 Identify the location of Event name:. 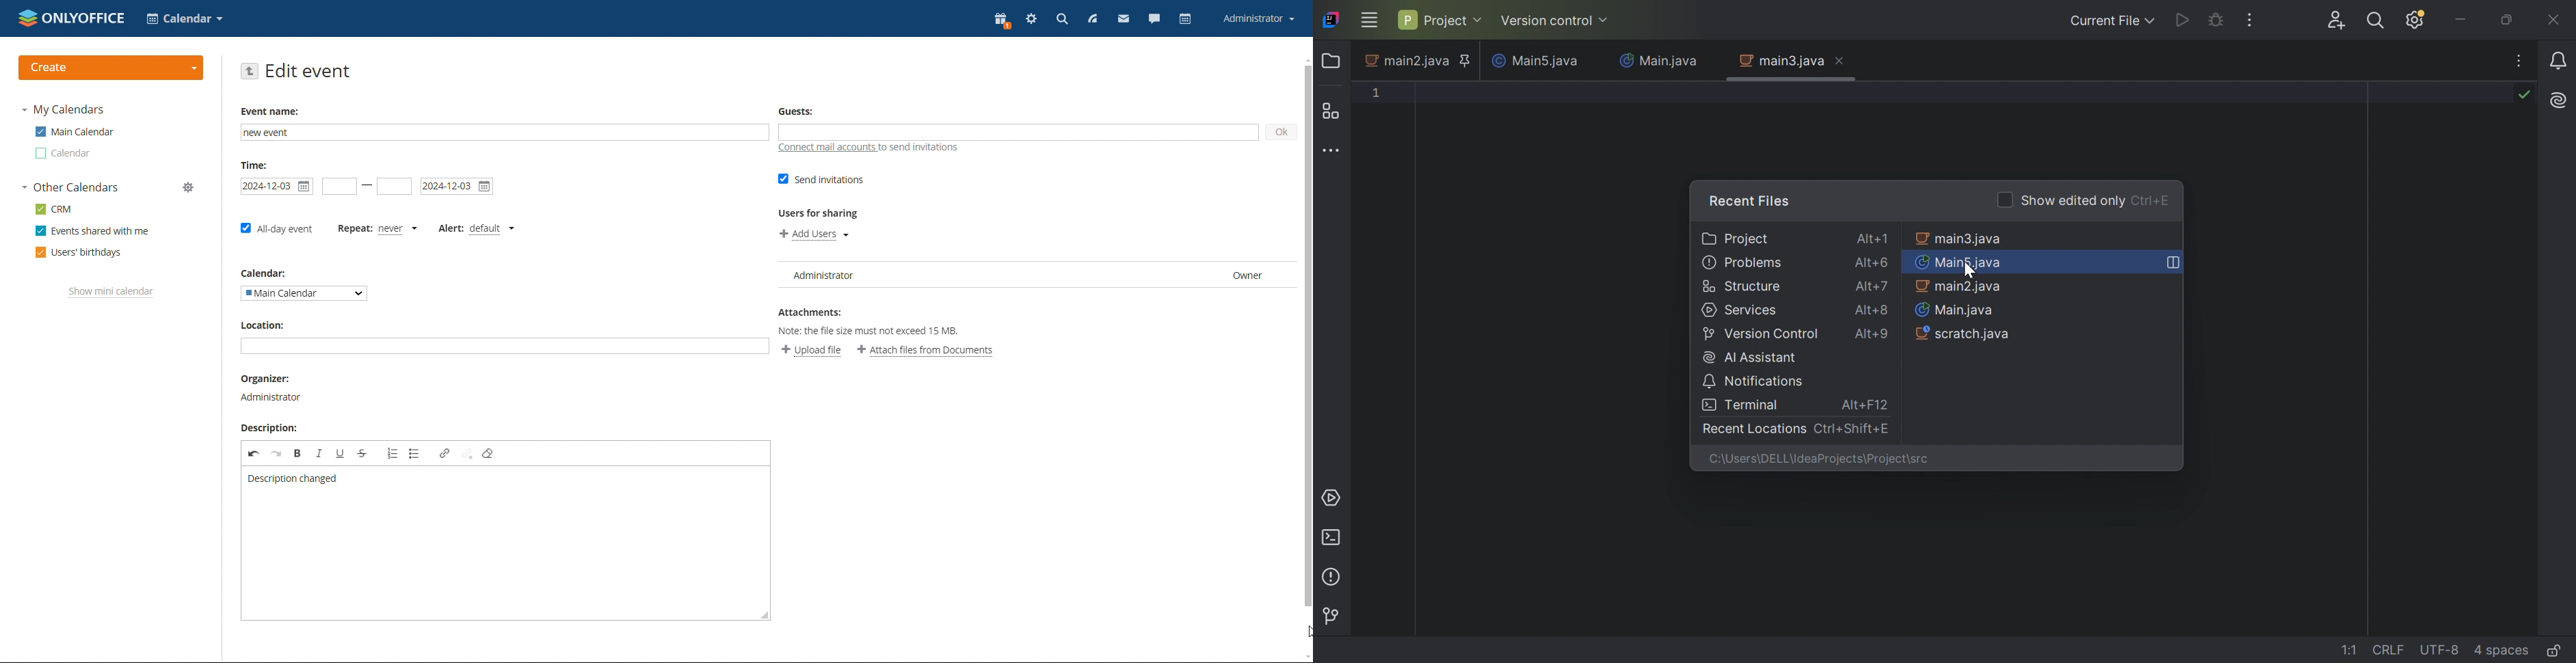
(273, 110).